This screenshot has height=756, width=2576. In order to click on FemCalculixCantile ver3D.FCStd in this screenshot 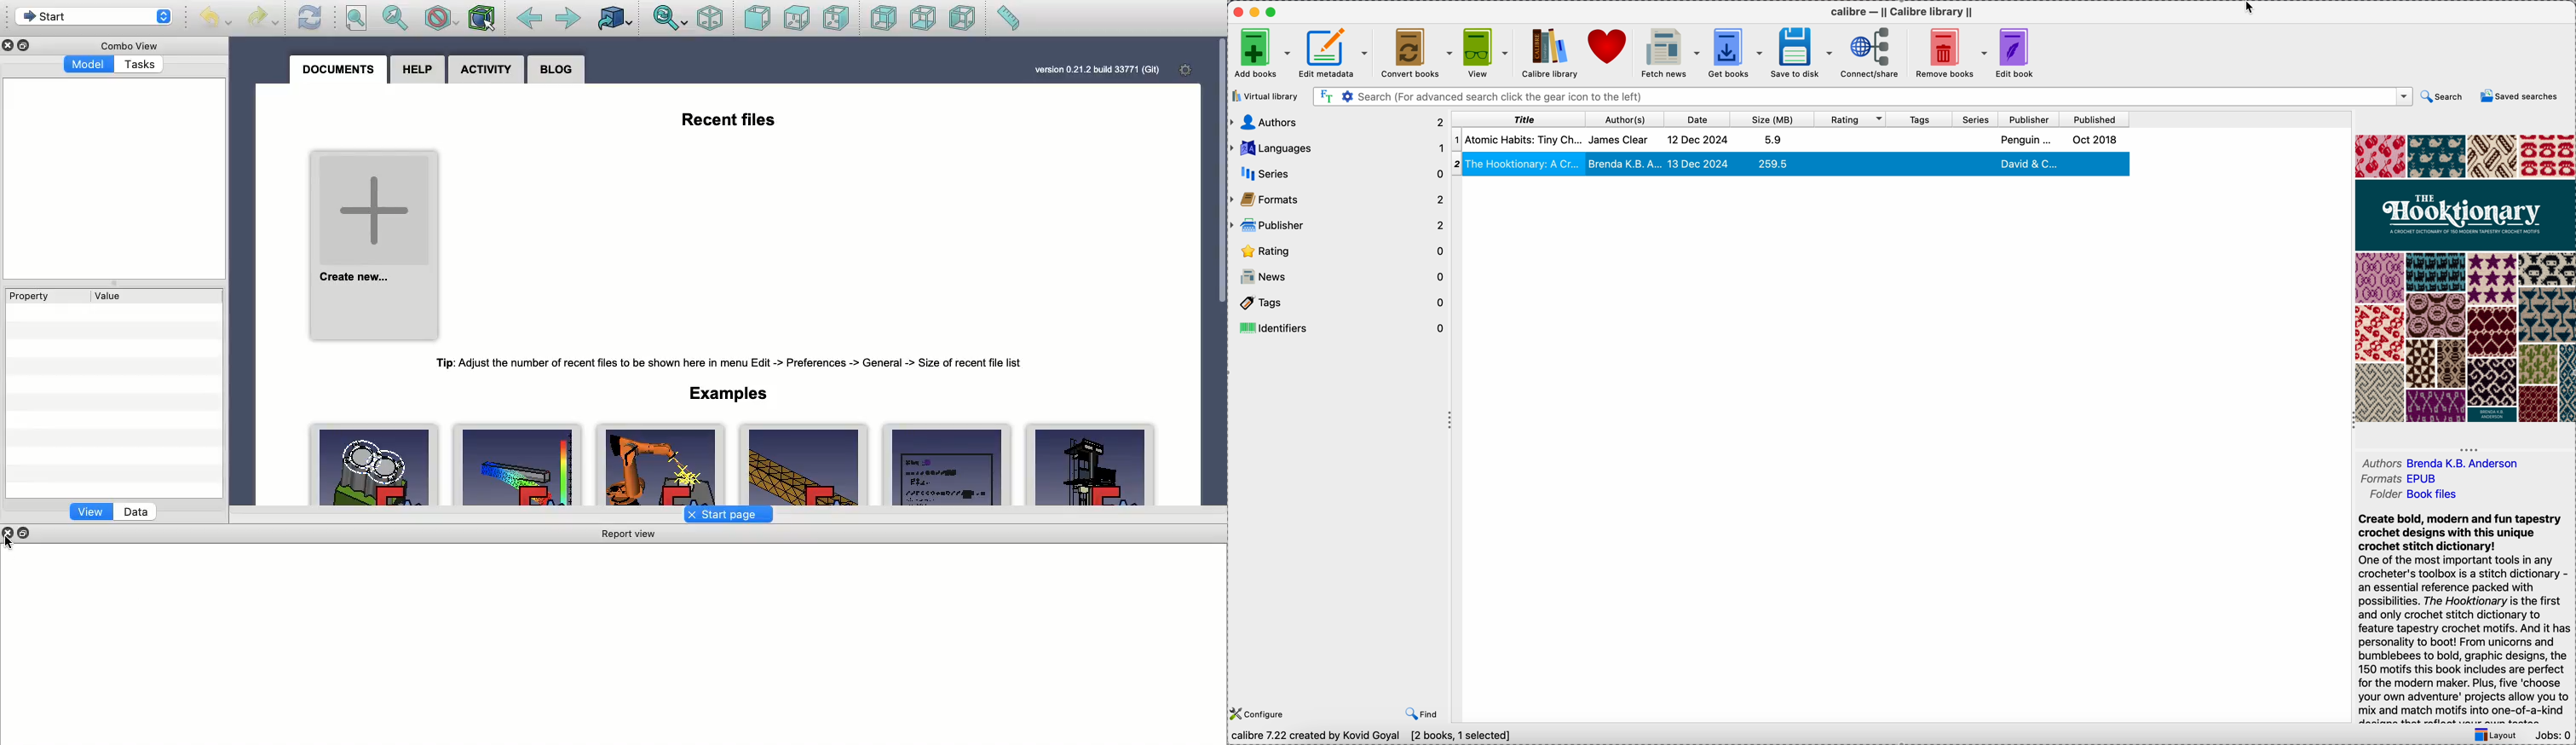, I will do `click(521, 467)`.